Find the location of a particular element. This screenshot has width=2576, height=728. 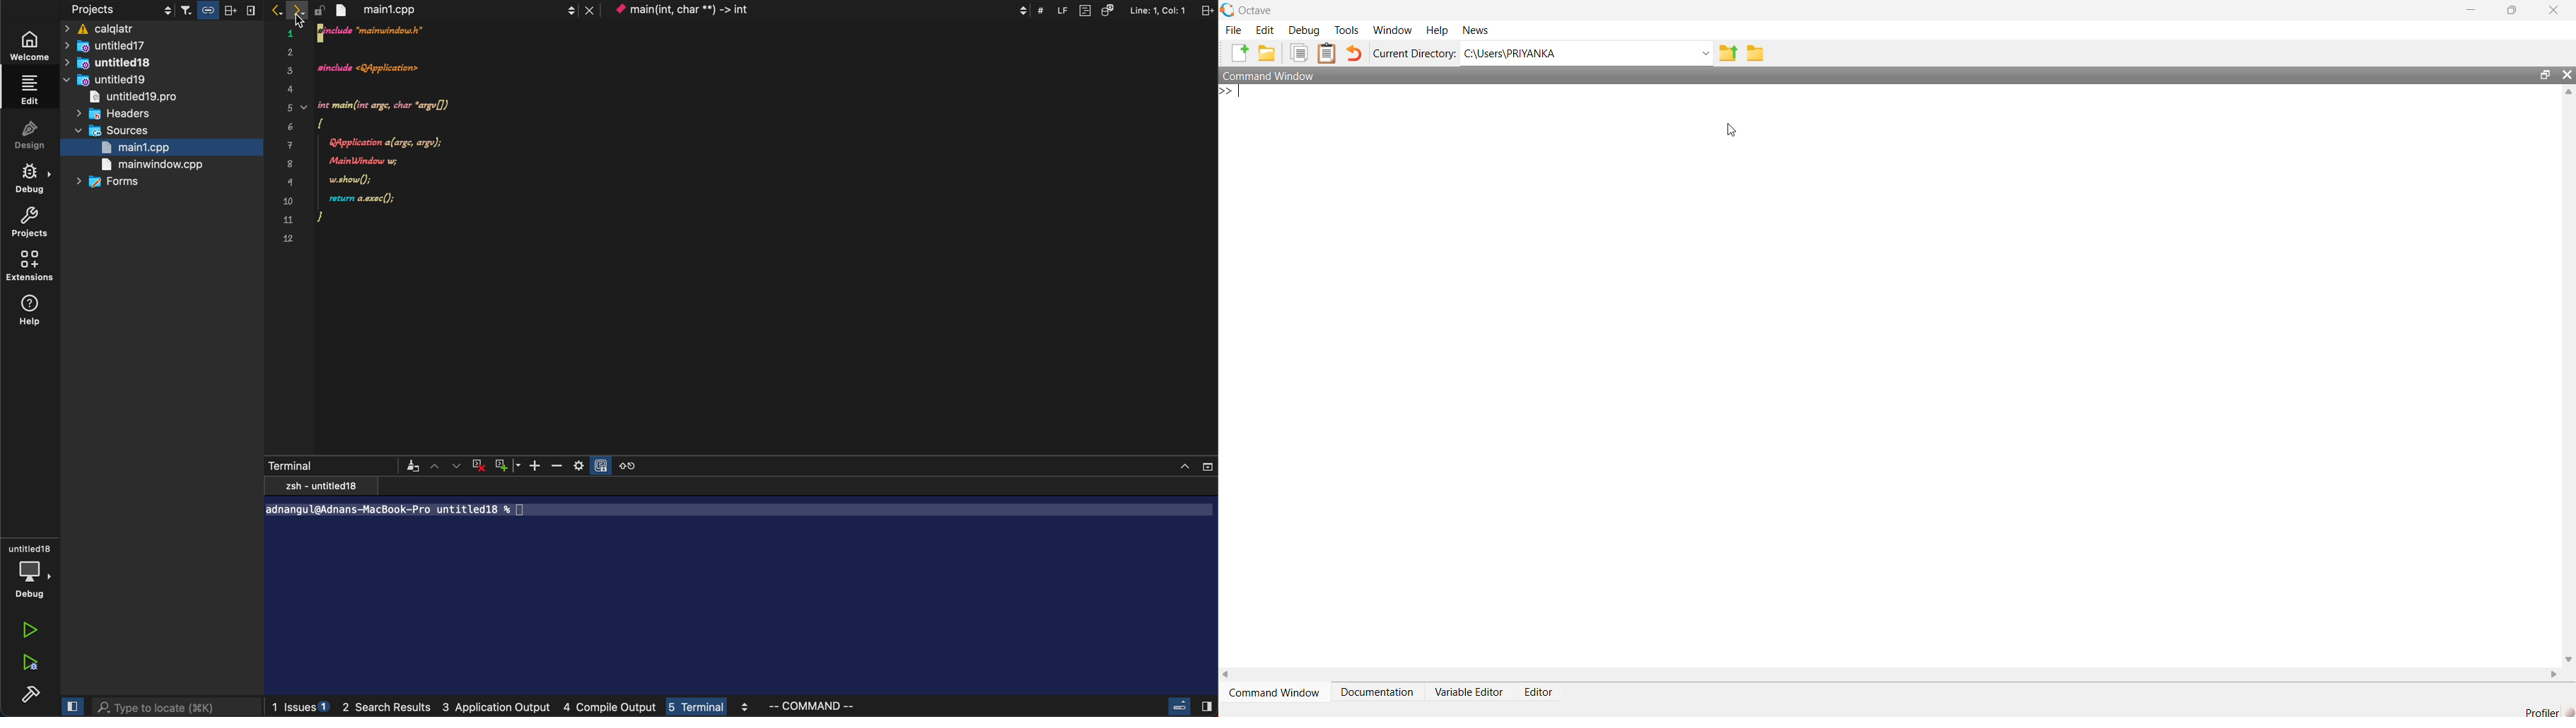

Tools is located at coordinates (1346, 31).